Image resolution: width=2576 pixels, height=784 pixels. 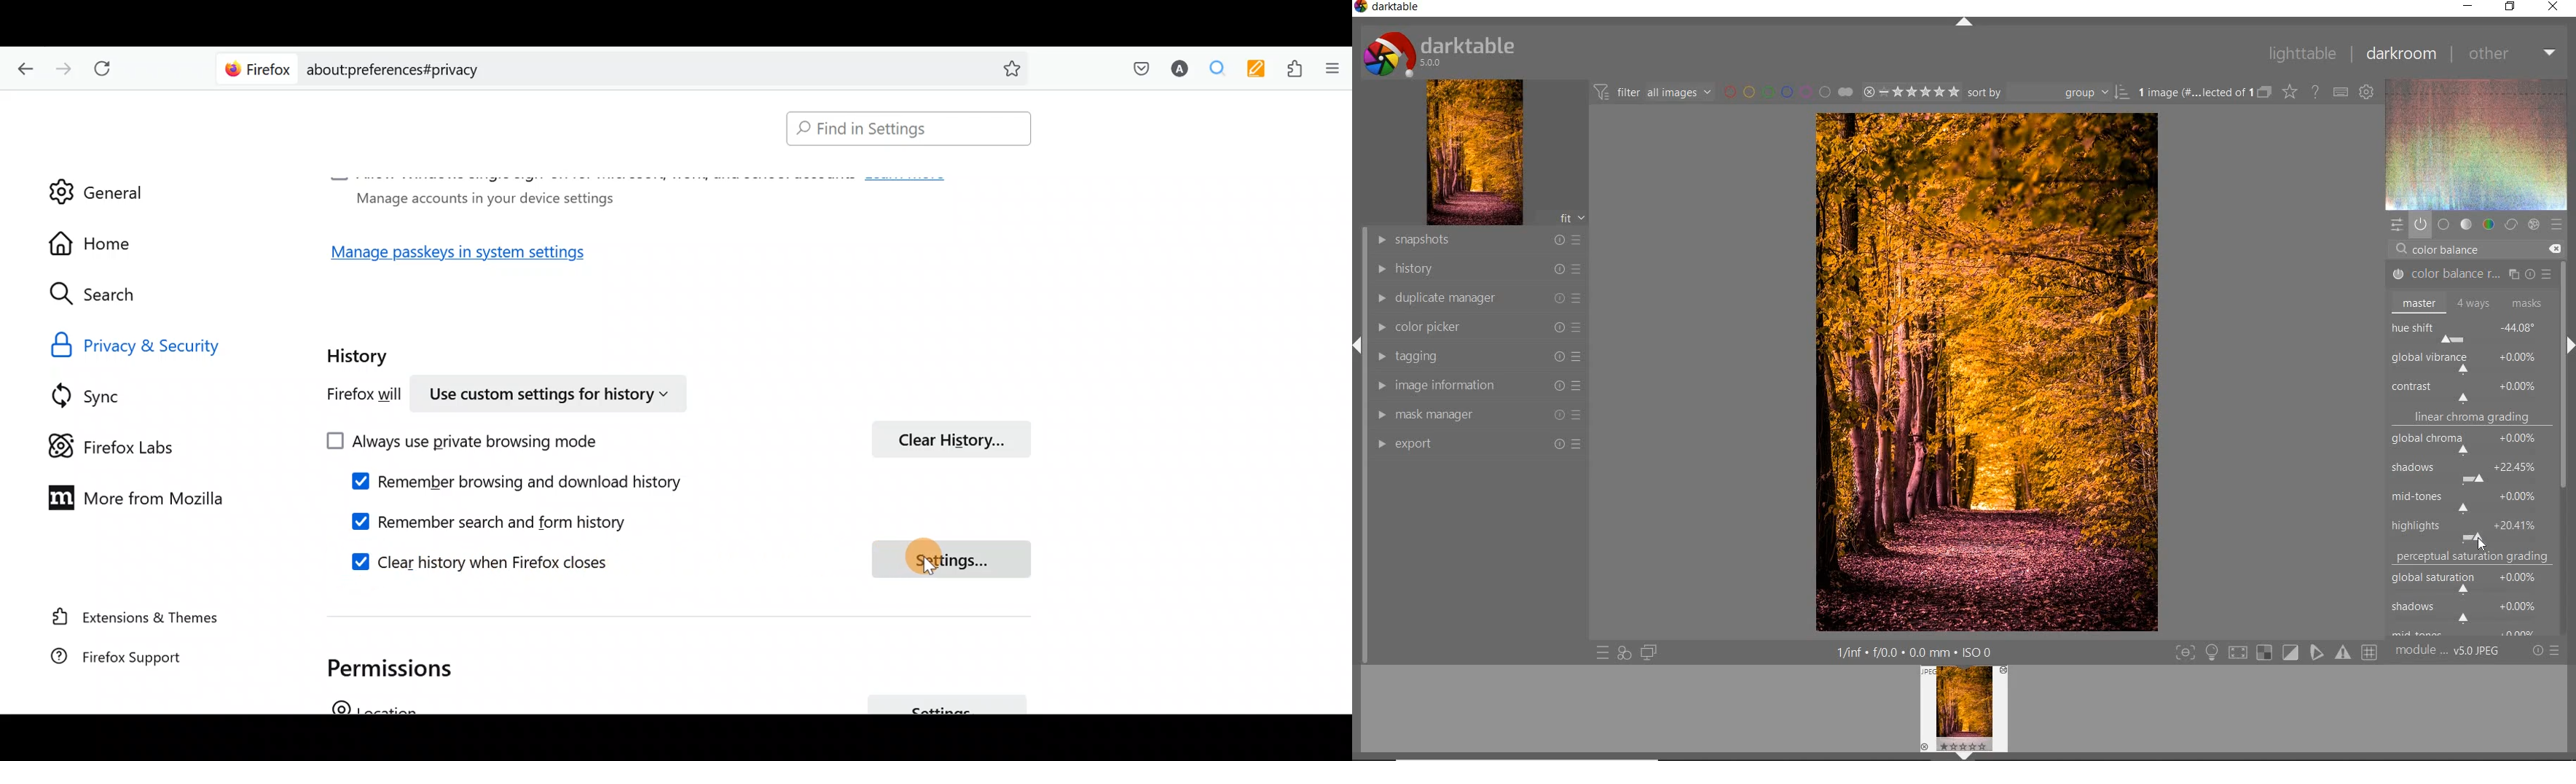 I want to click on Home, so click(x=104, y=243).